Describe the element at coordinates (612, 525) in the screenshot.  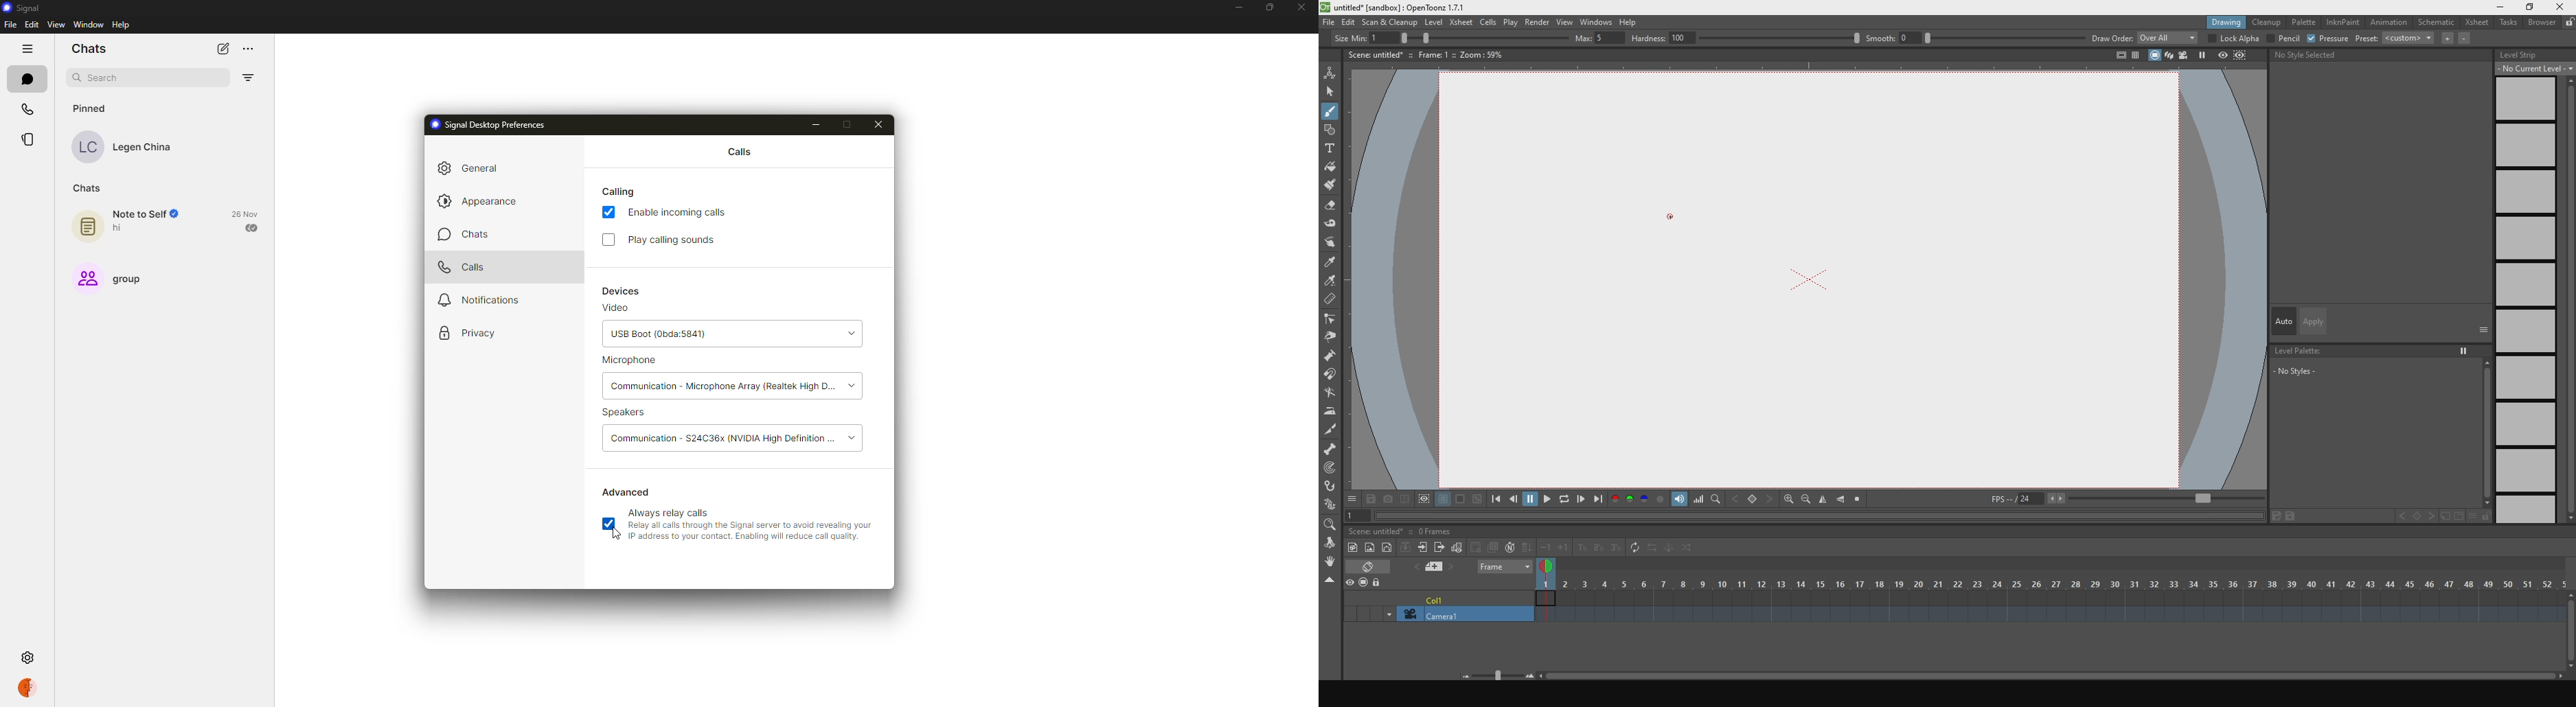
I see `enabled` at that location.